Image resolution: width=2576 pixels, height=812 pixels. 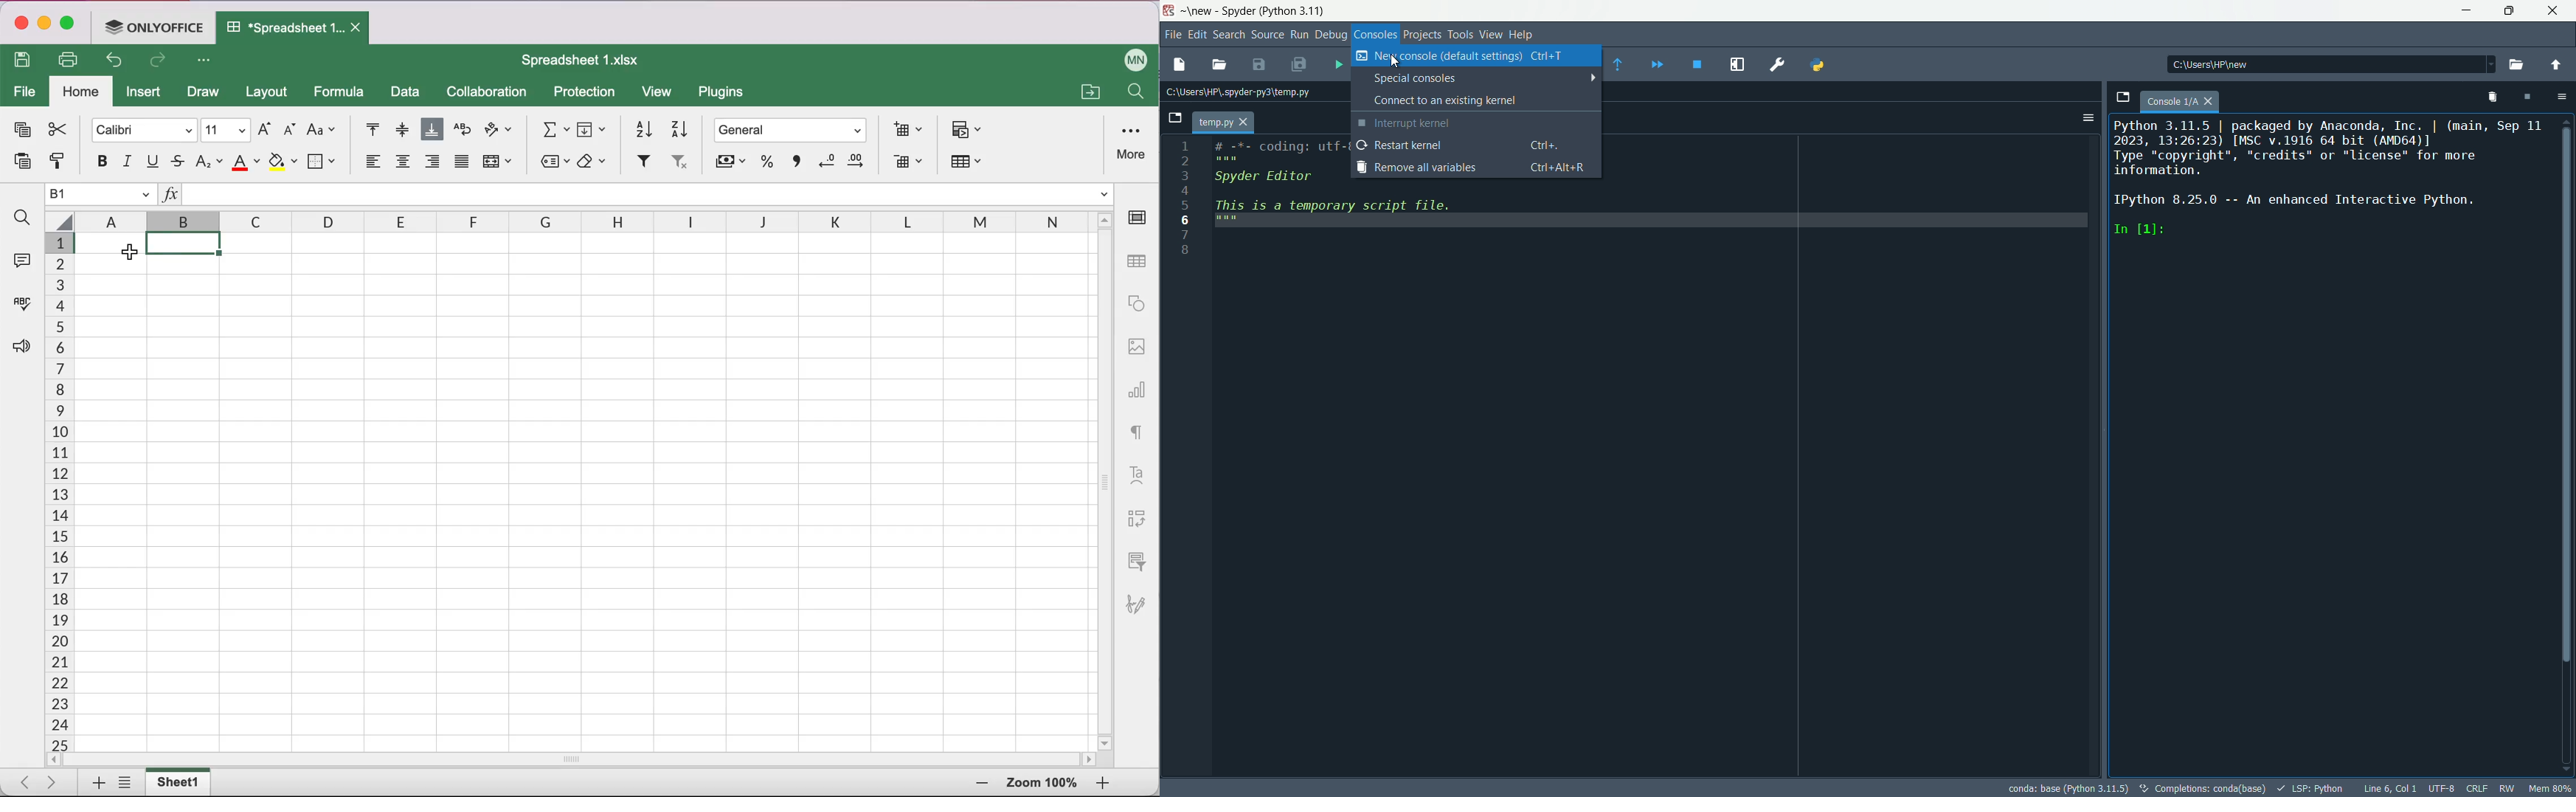 I want to click on font color, so click(x=247, y=162).